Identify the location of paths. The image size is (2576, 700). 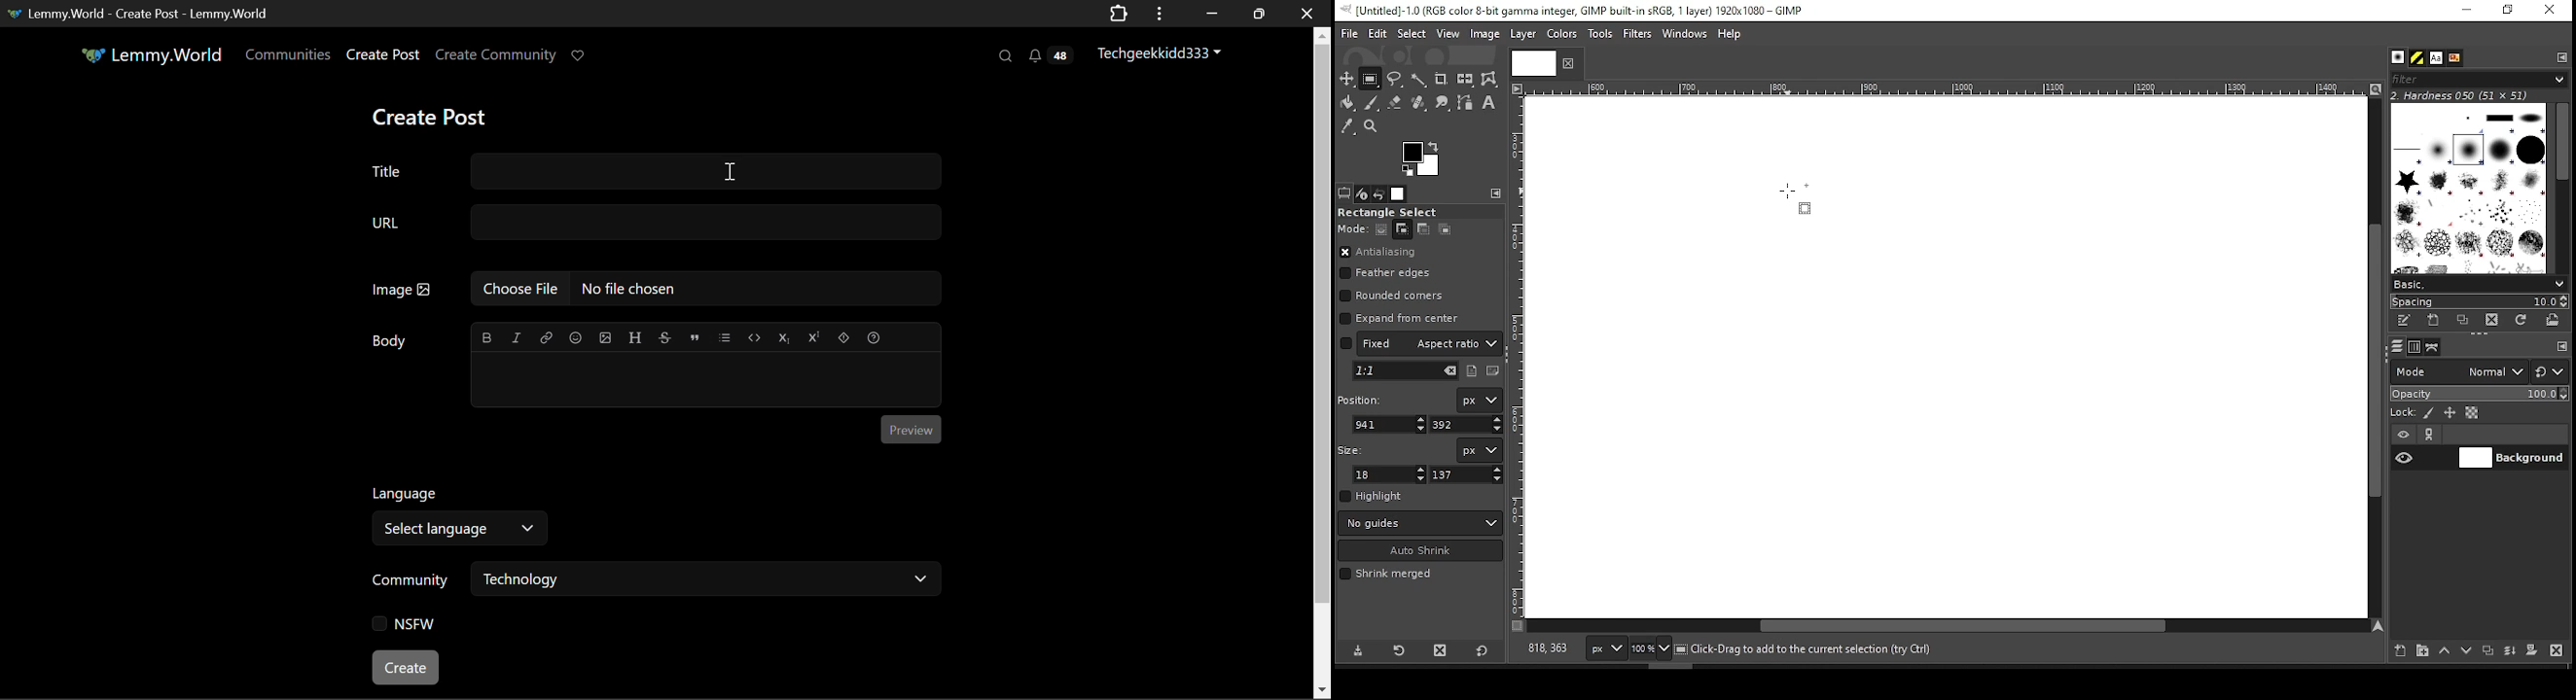
(2435, 346).